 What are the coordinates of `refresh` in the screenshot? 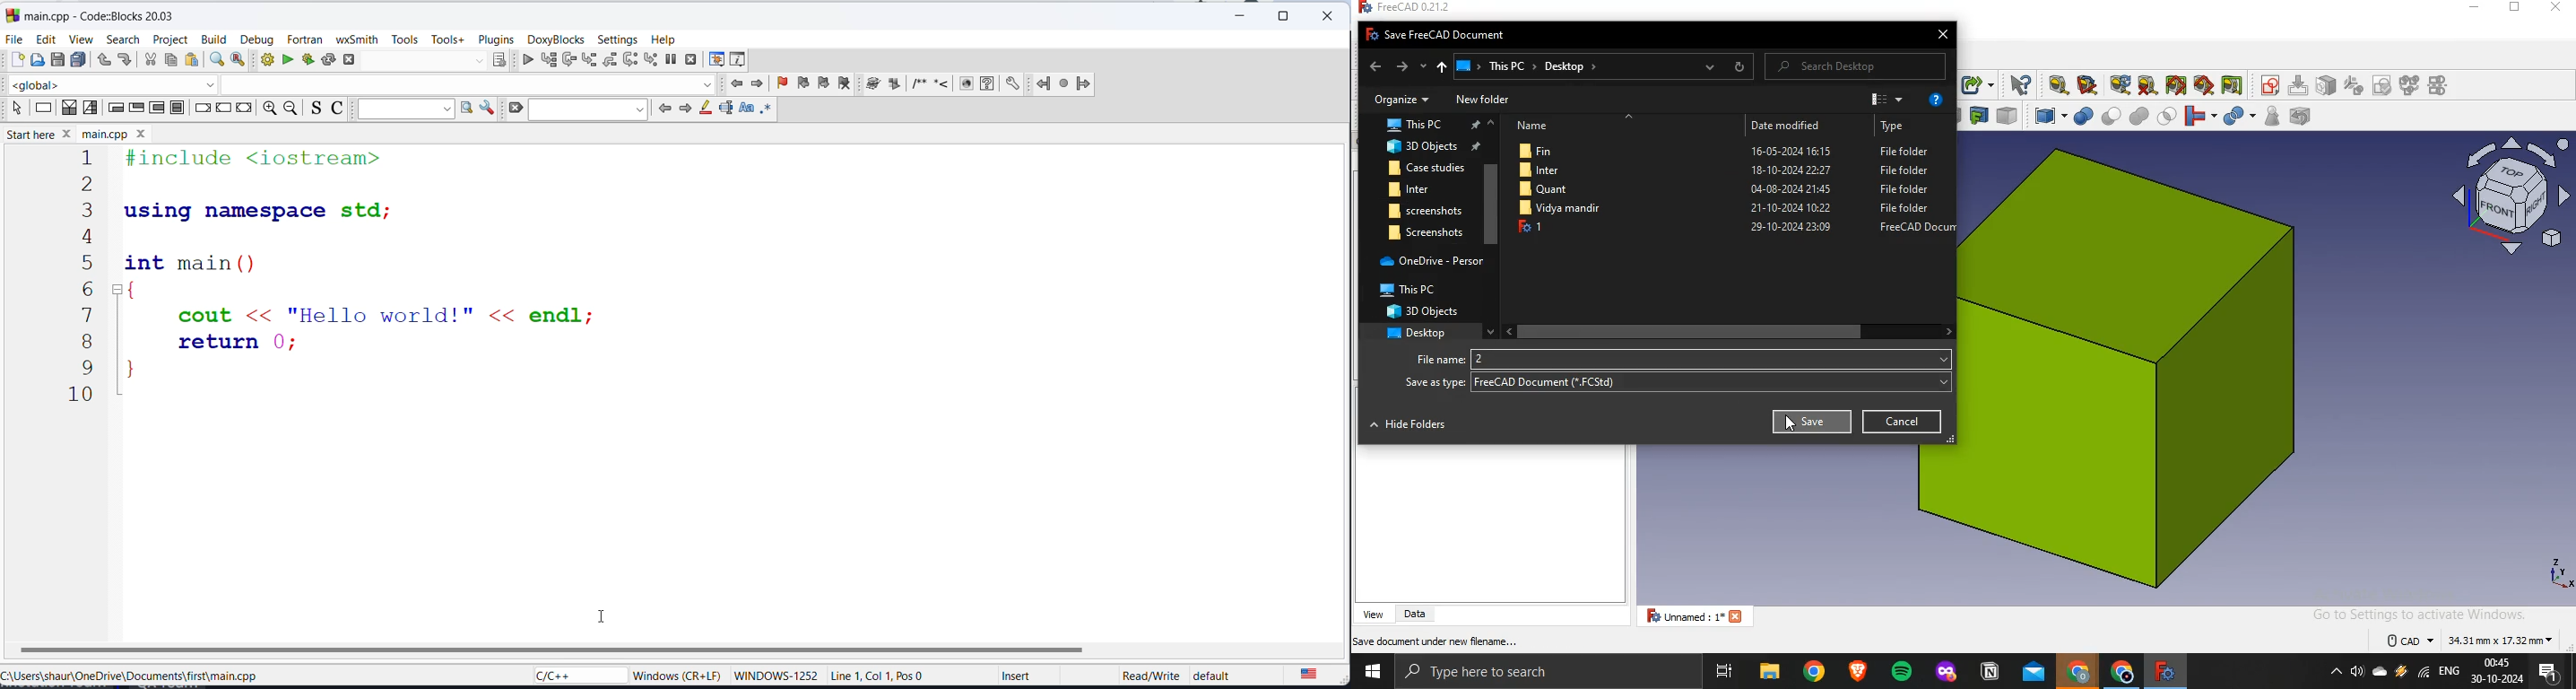 It's located at (1739, 67).